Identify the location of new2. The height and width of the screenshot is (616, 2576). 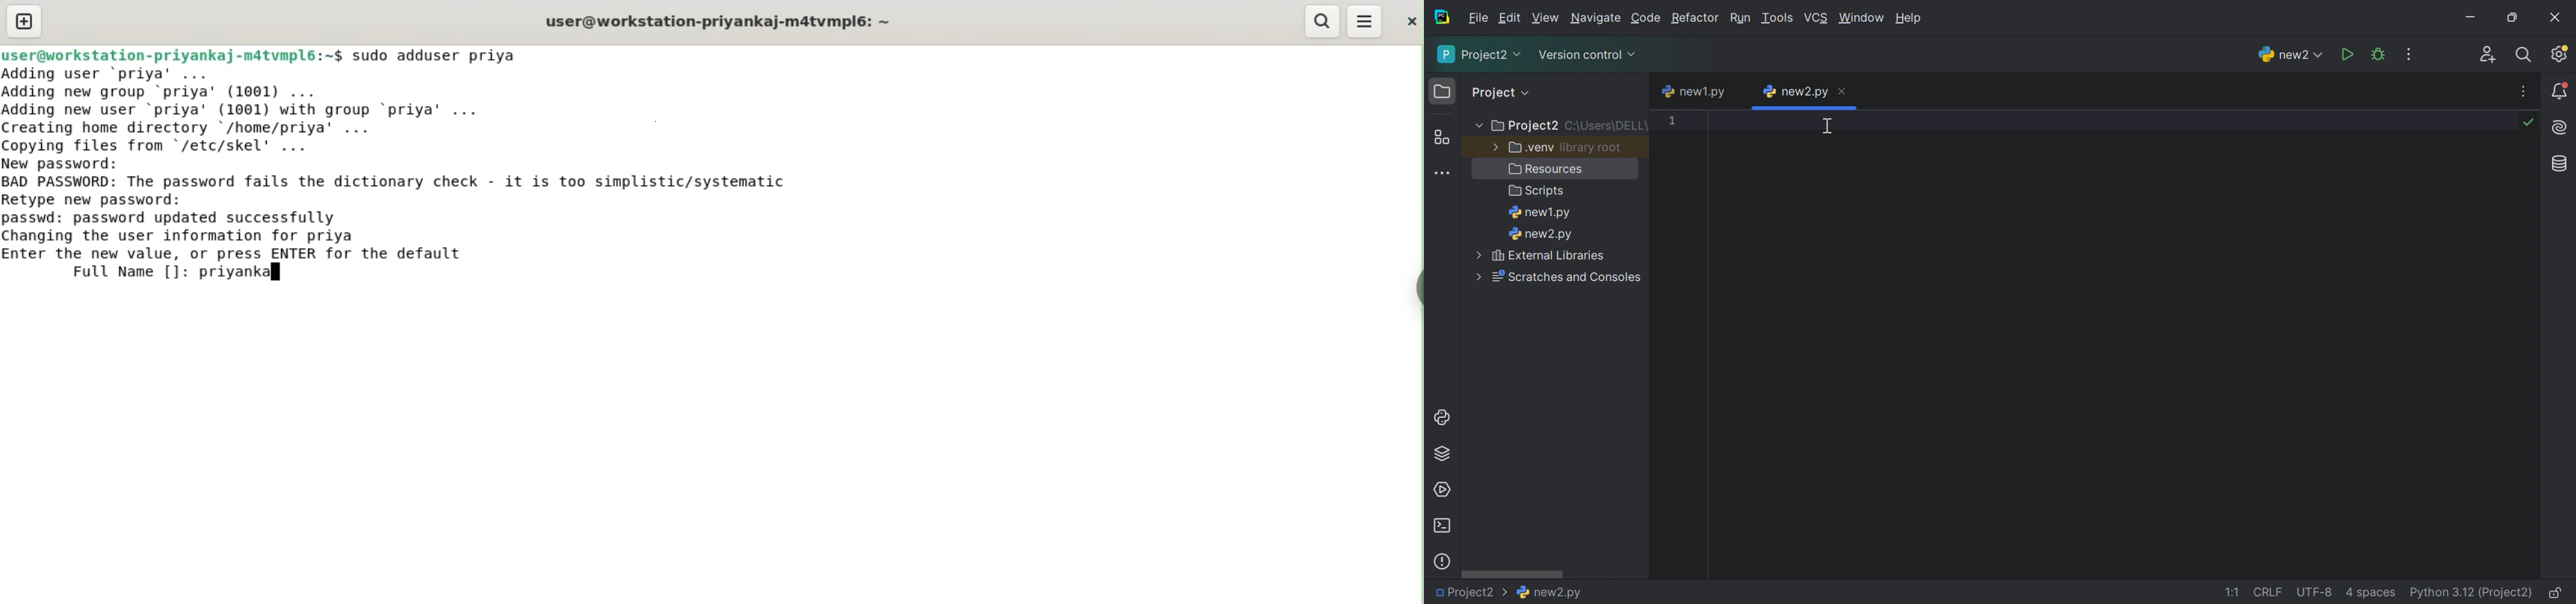
(2292, 53).